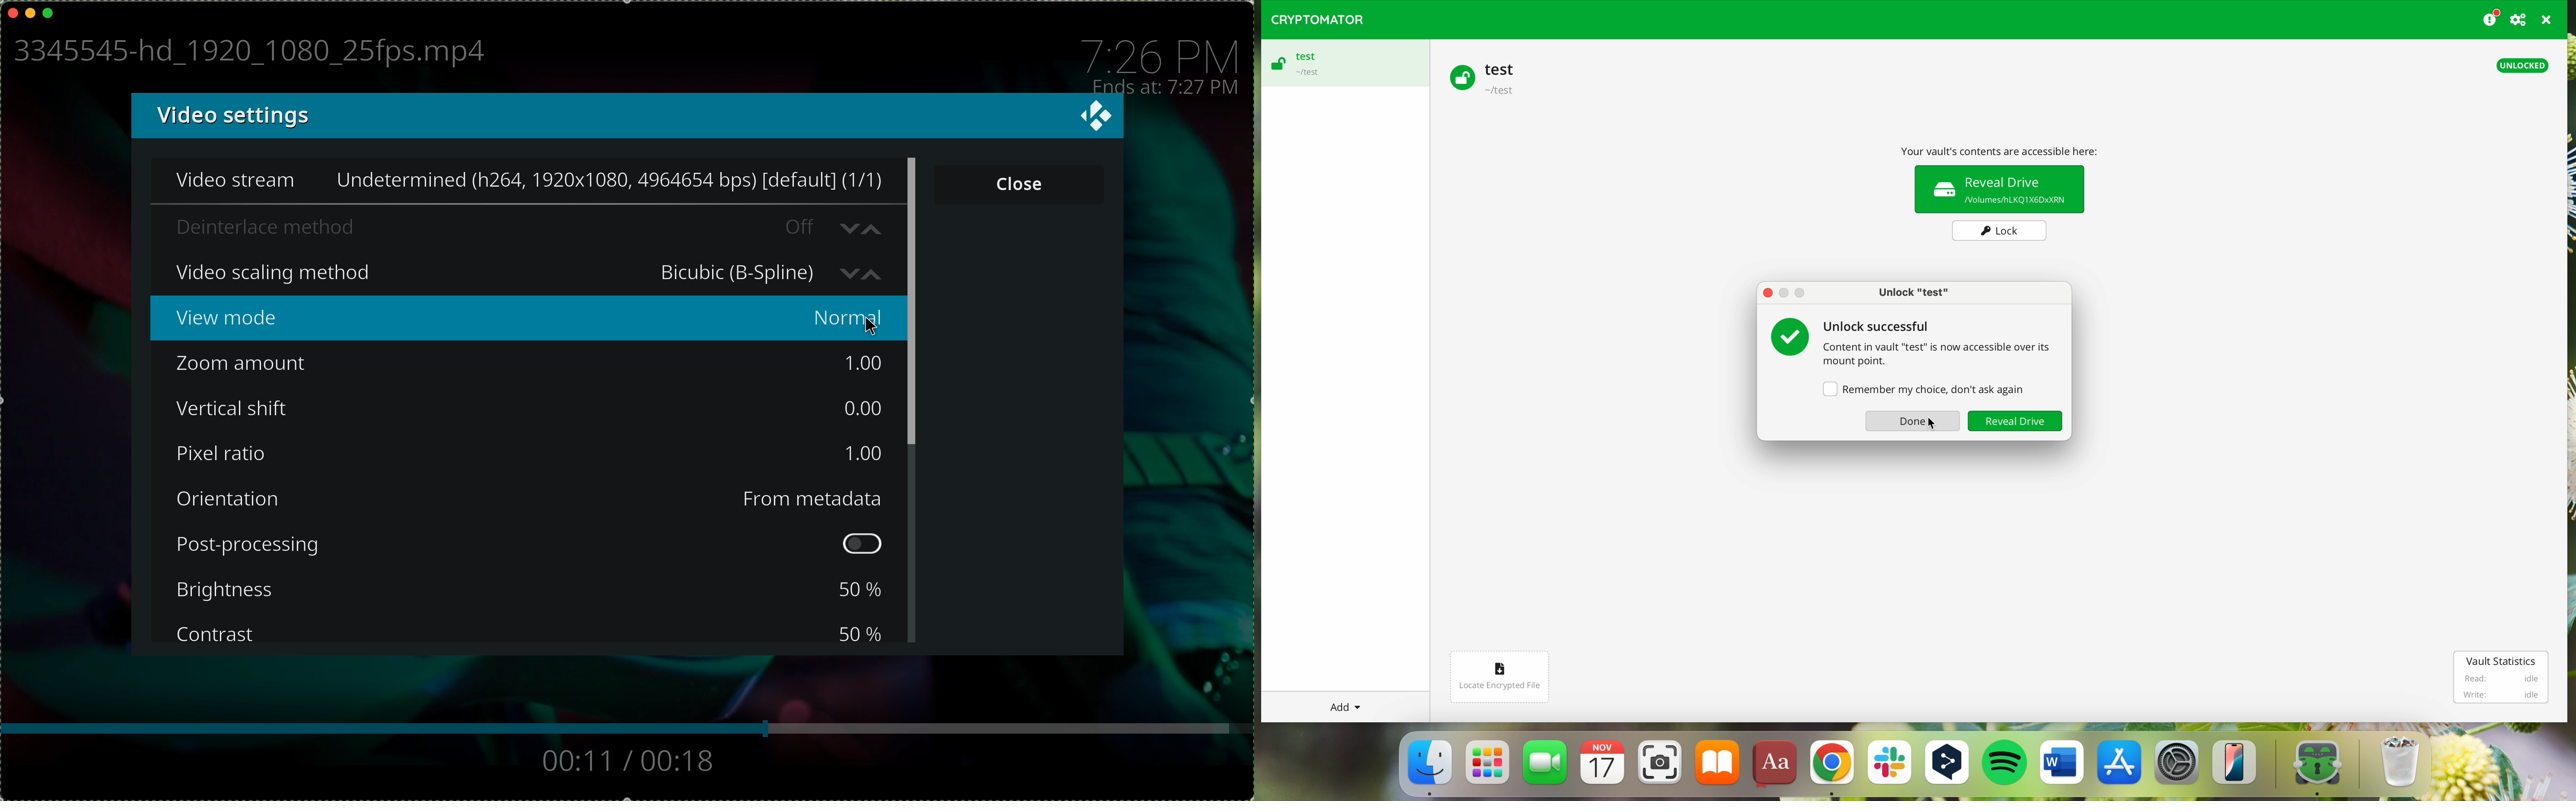  Describe the element at coordinates (233, 319) in the screenshot. I see `view mode` at that location.